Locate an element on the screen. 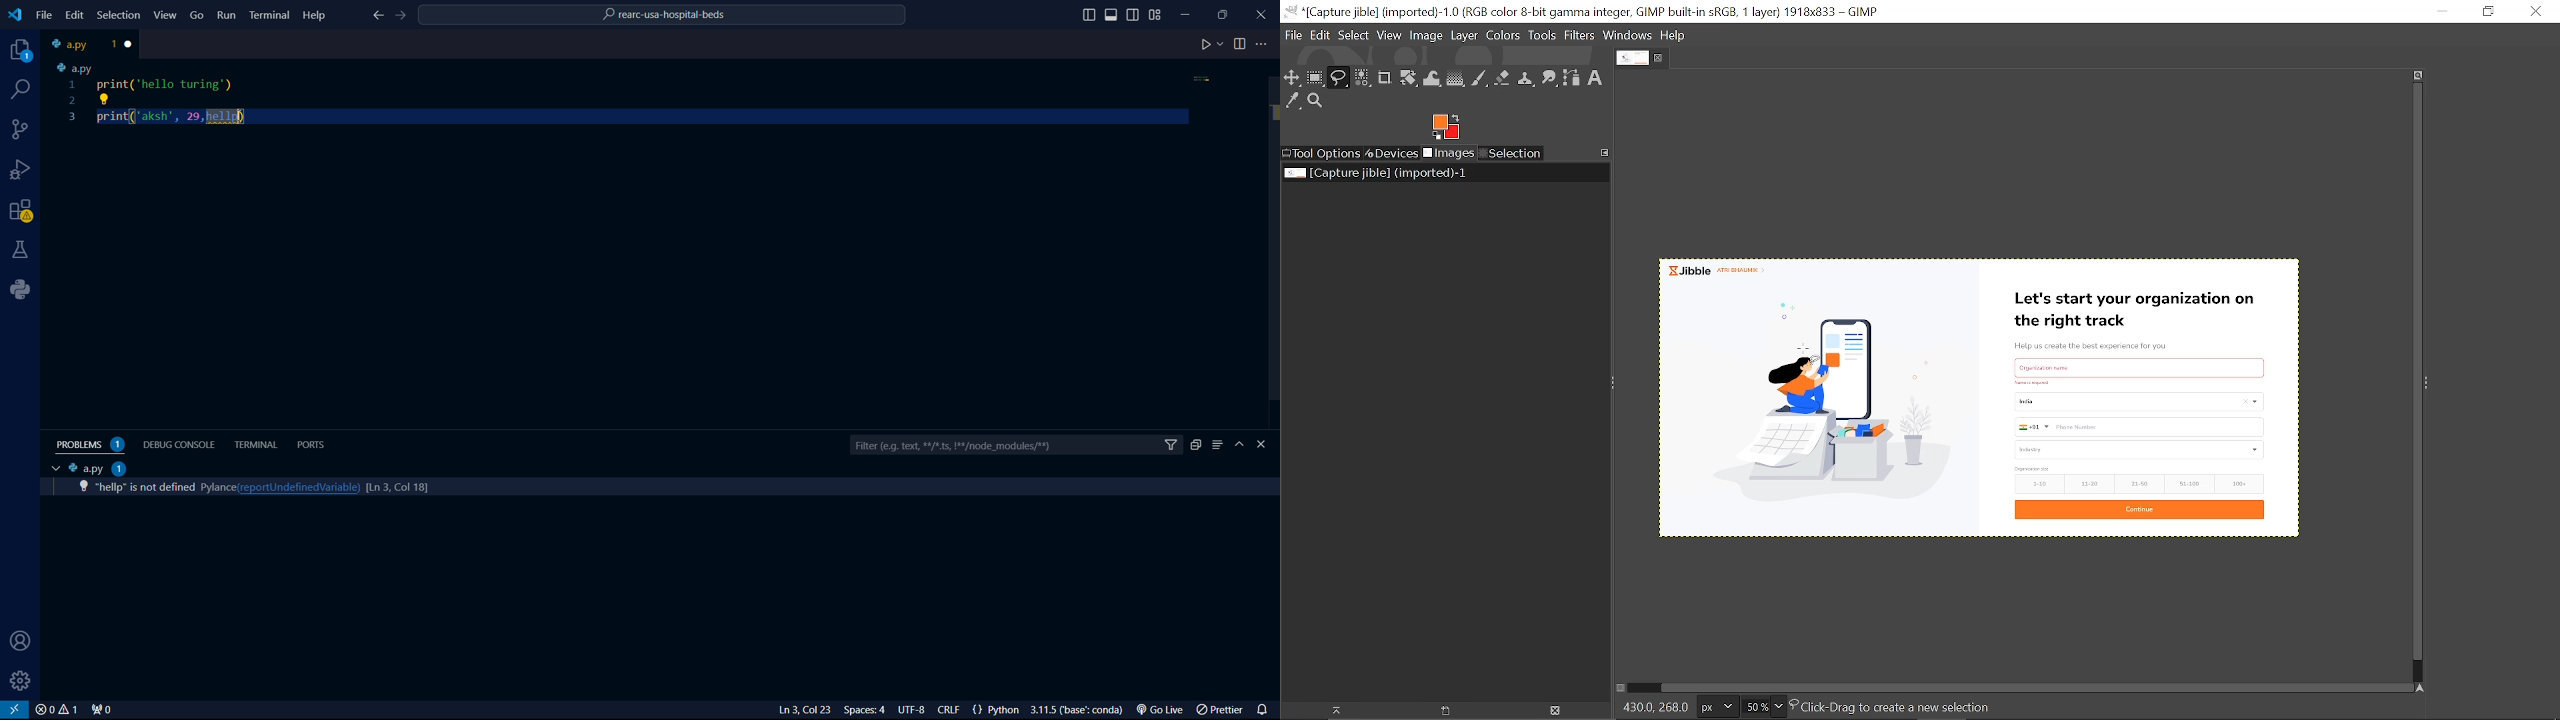 The width and height of the screenshot is (2576, 728). duplicate is located at coordinates (1195, 445).